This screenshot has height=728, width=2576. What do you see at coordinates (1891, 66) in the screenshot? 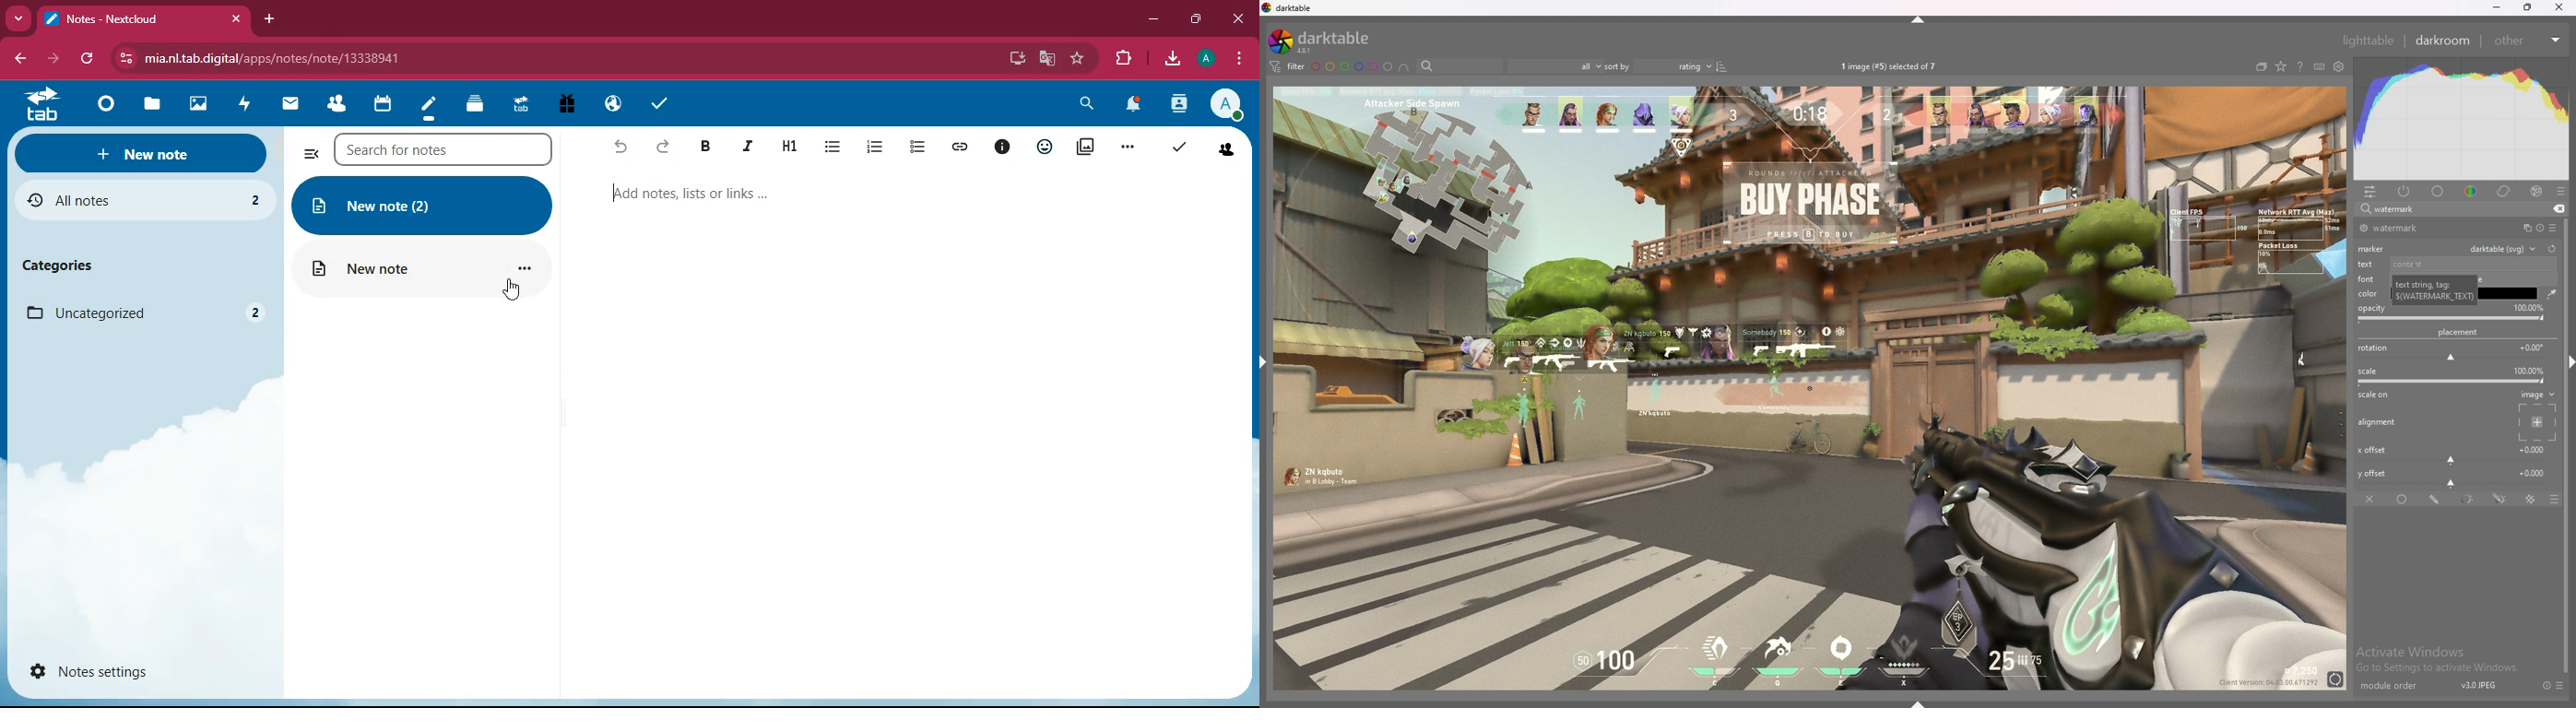
I see `images selected` at bounding box center [1891, 66].